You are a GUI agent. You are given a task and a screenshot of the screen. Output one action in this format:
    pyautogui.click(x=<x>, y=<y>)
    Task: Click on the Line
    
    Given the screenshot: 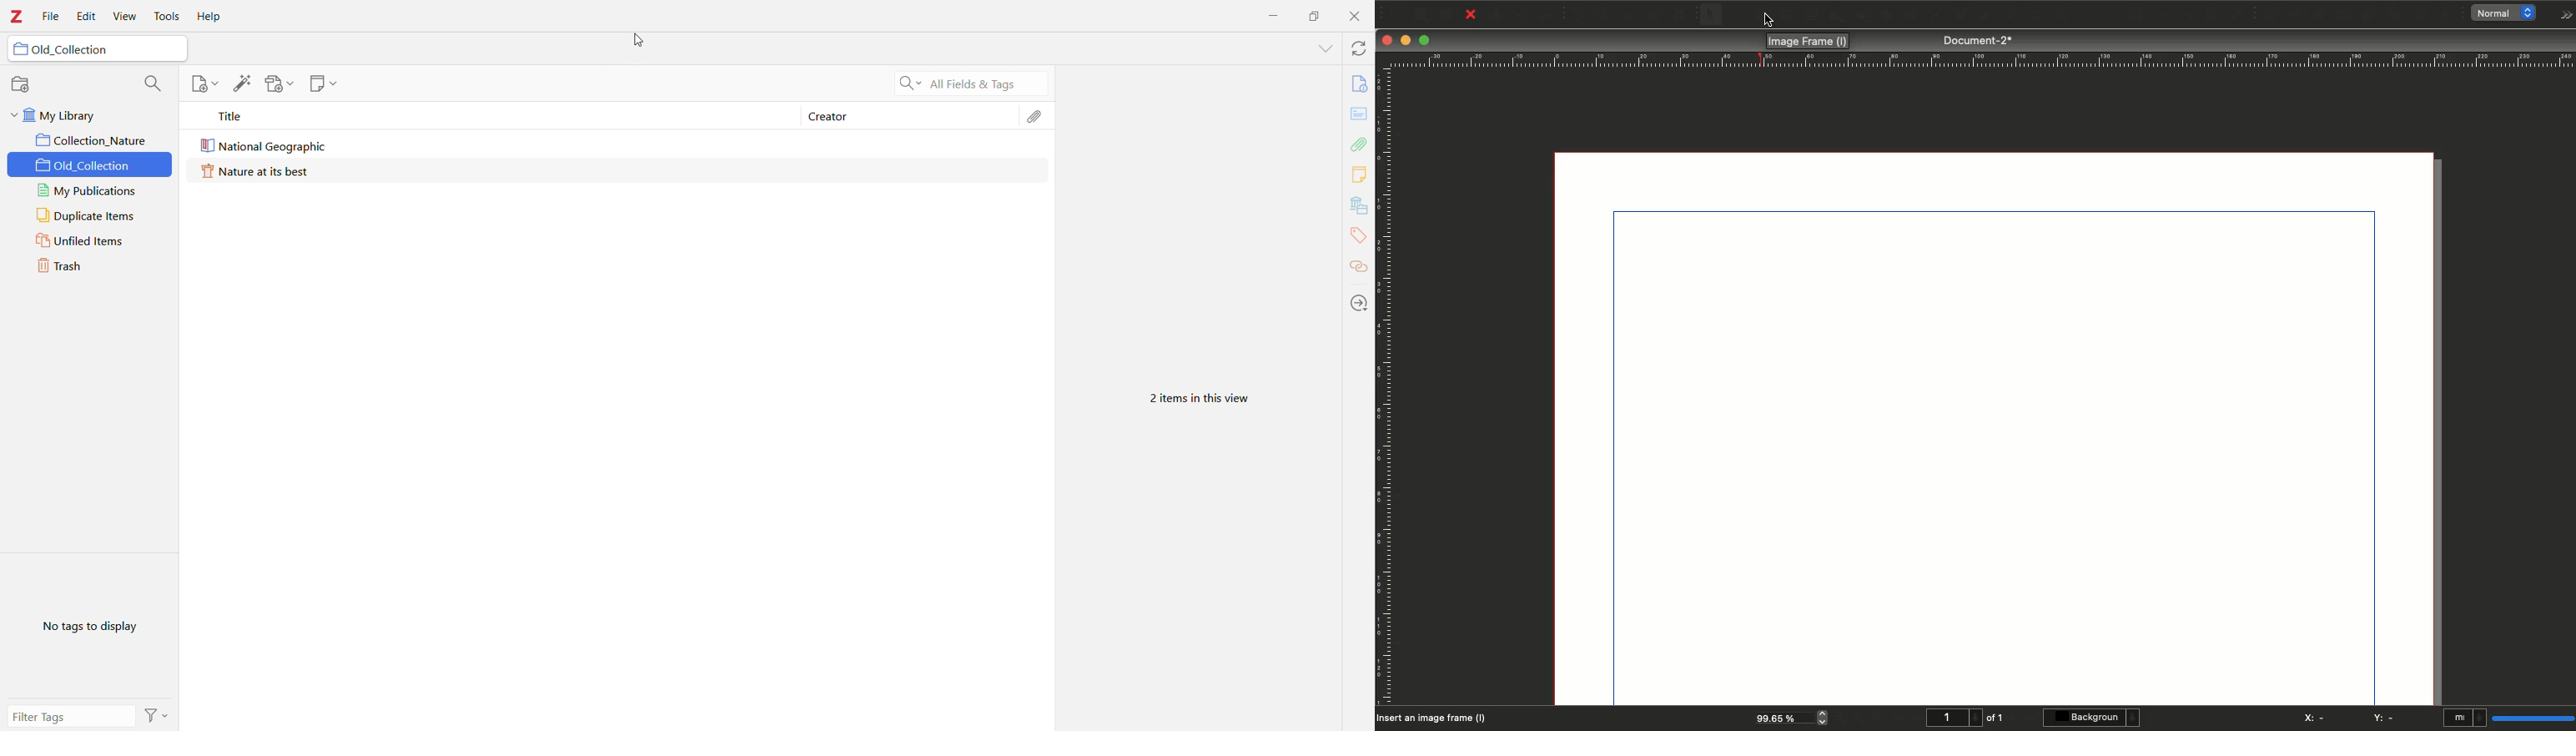 What is the action you would take?
    pyautogui.click(x=1935, y=16)
    